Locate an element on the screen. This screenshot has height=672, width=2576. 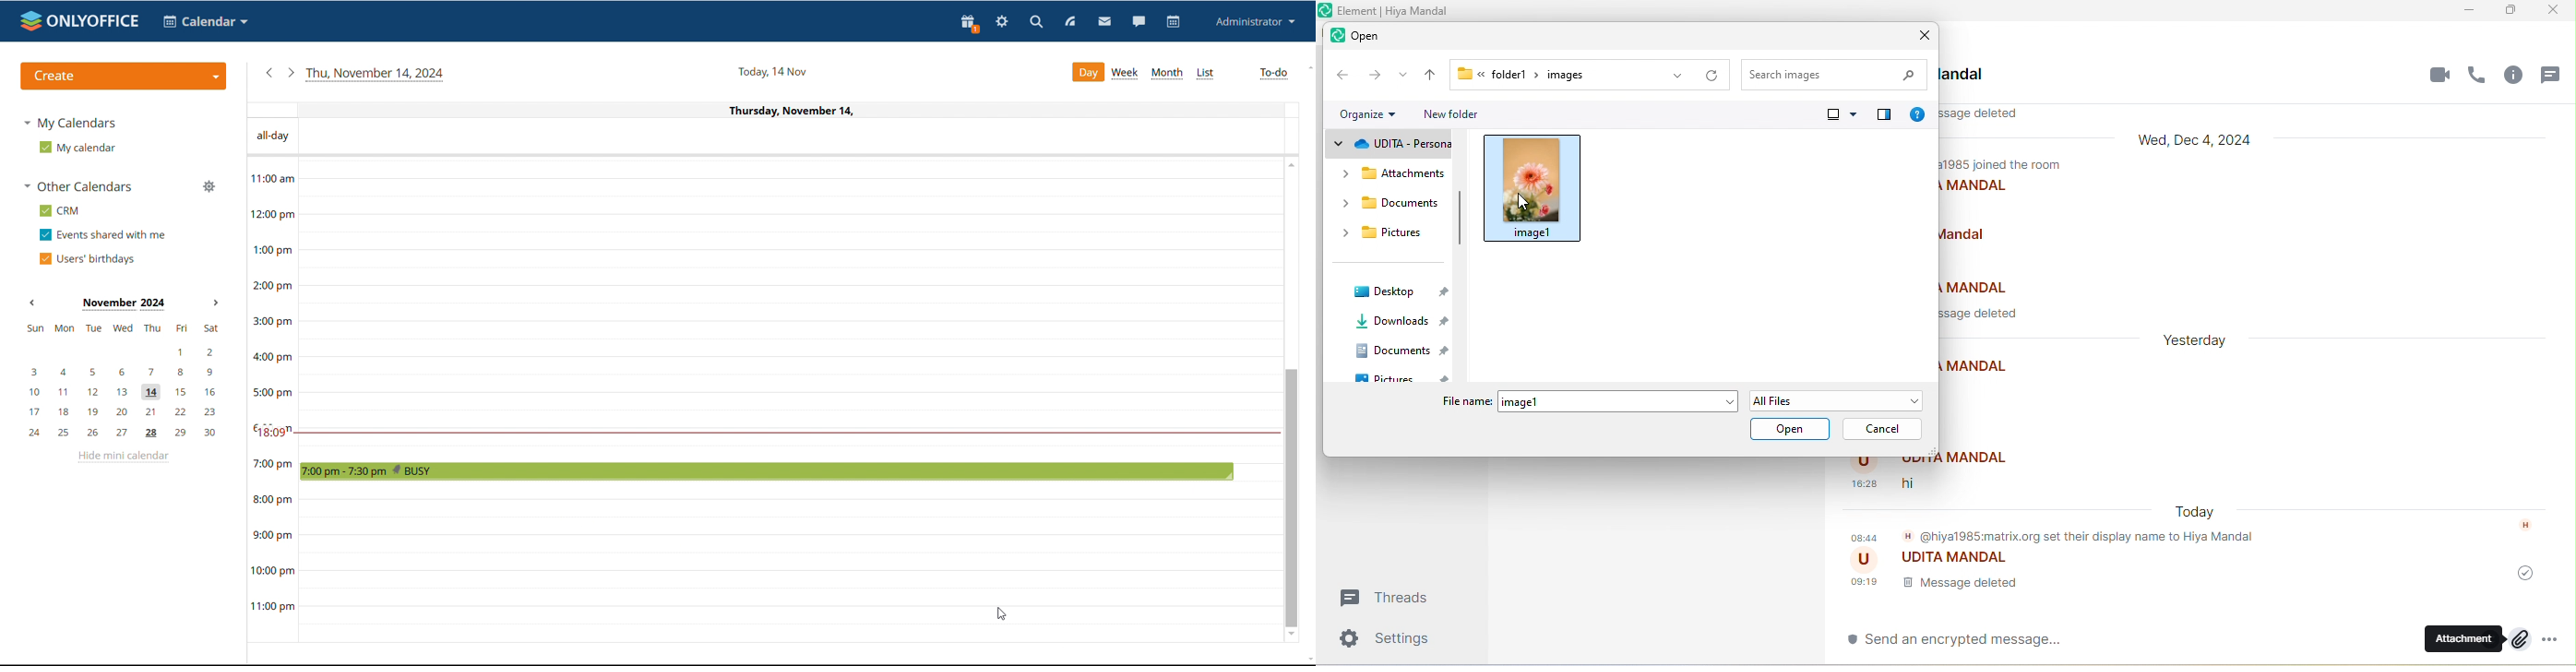
refresh is located at coordinates (1711, 77).